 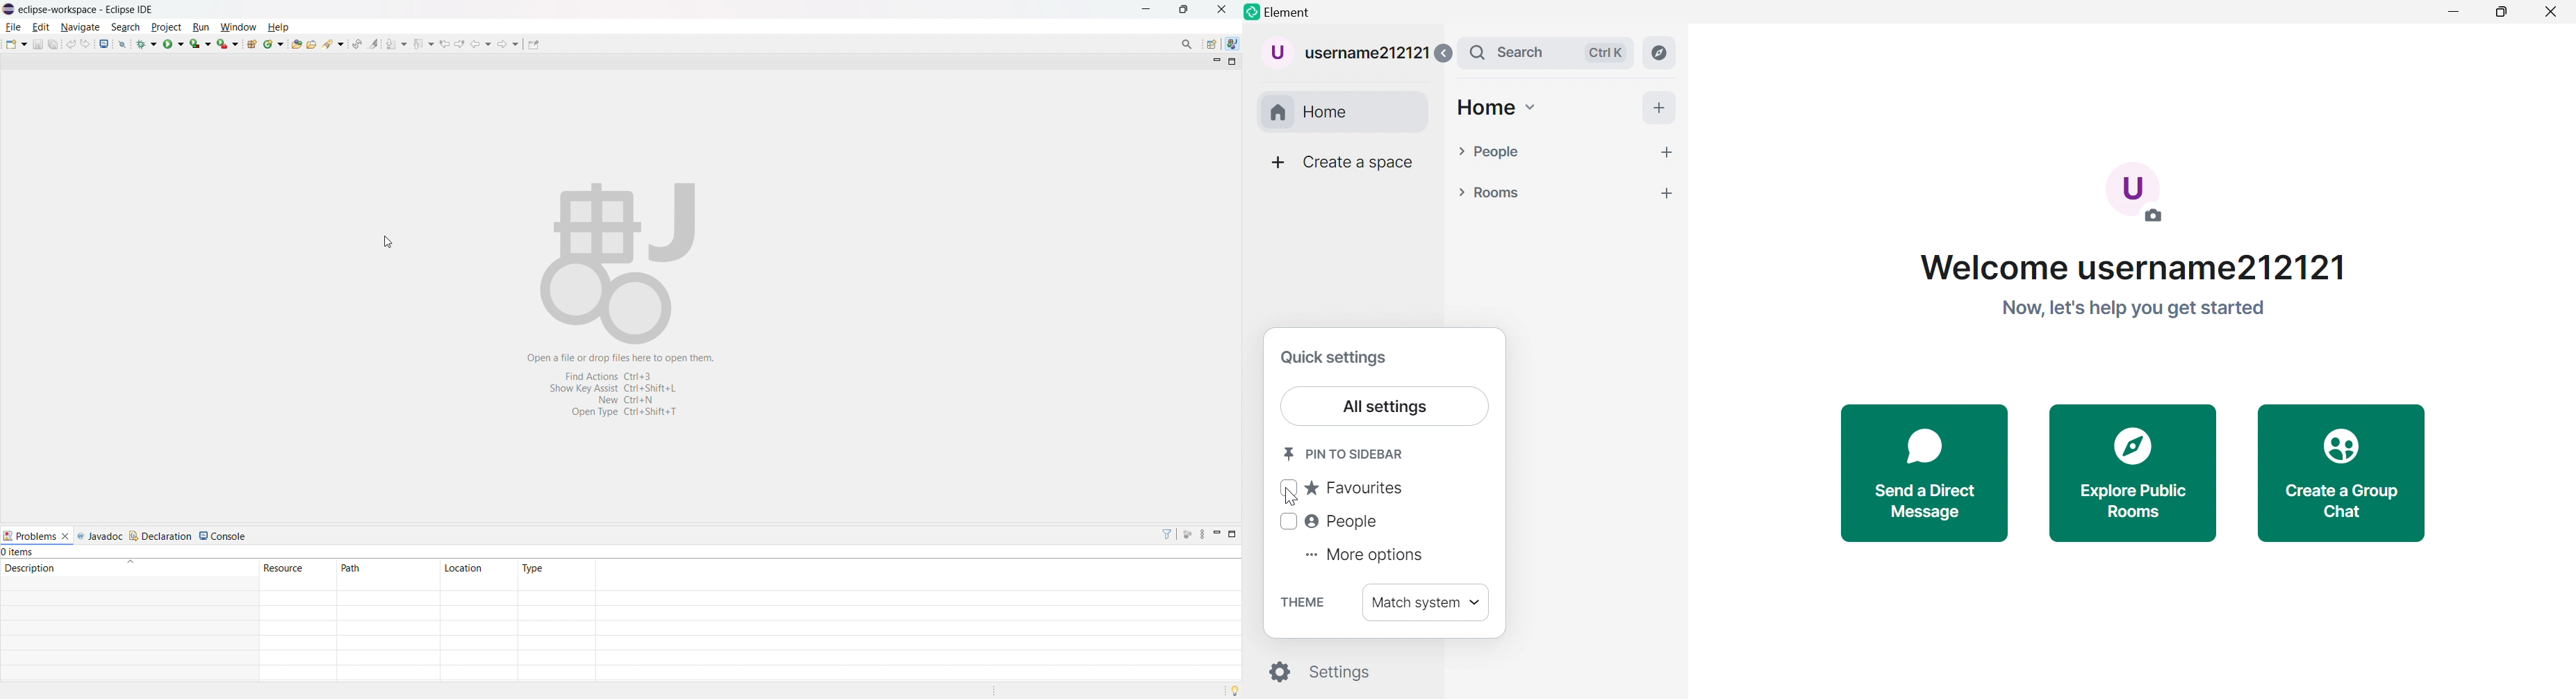 What do you see at coordinates (1496, 109) in the screenshot?
I see `Home` at bounding box center [1496, 109].